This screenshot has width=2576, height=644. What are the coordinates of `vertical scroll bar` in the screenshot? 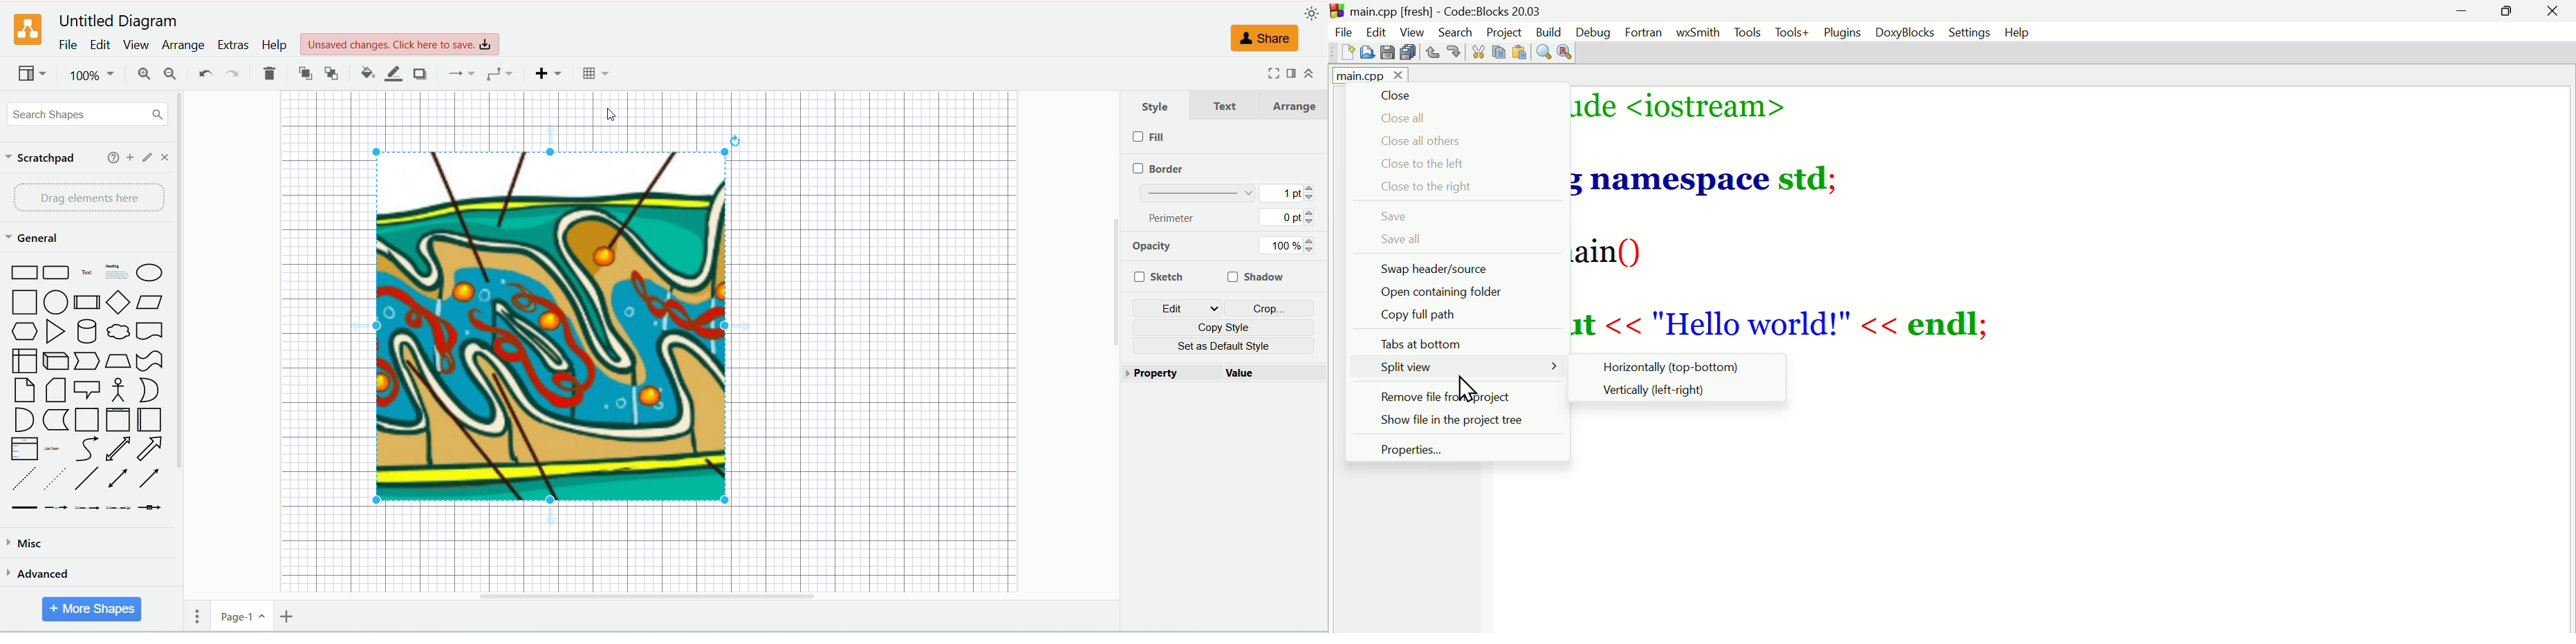 It's located at (183, 360).